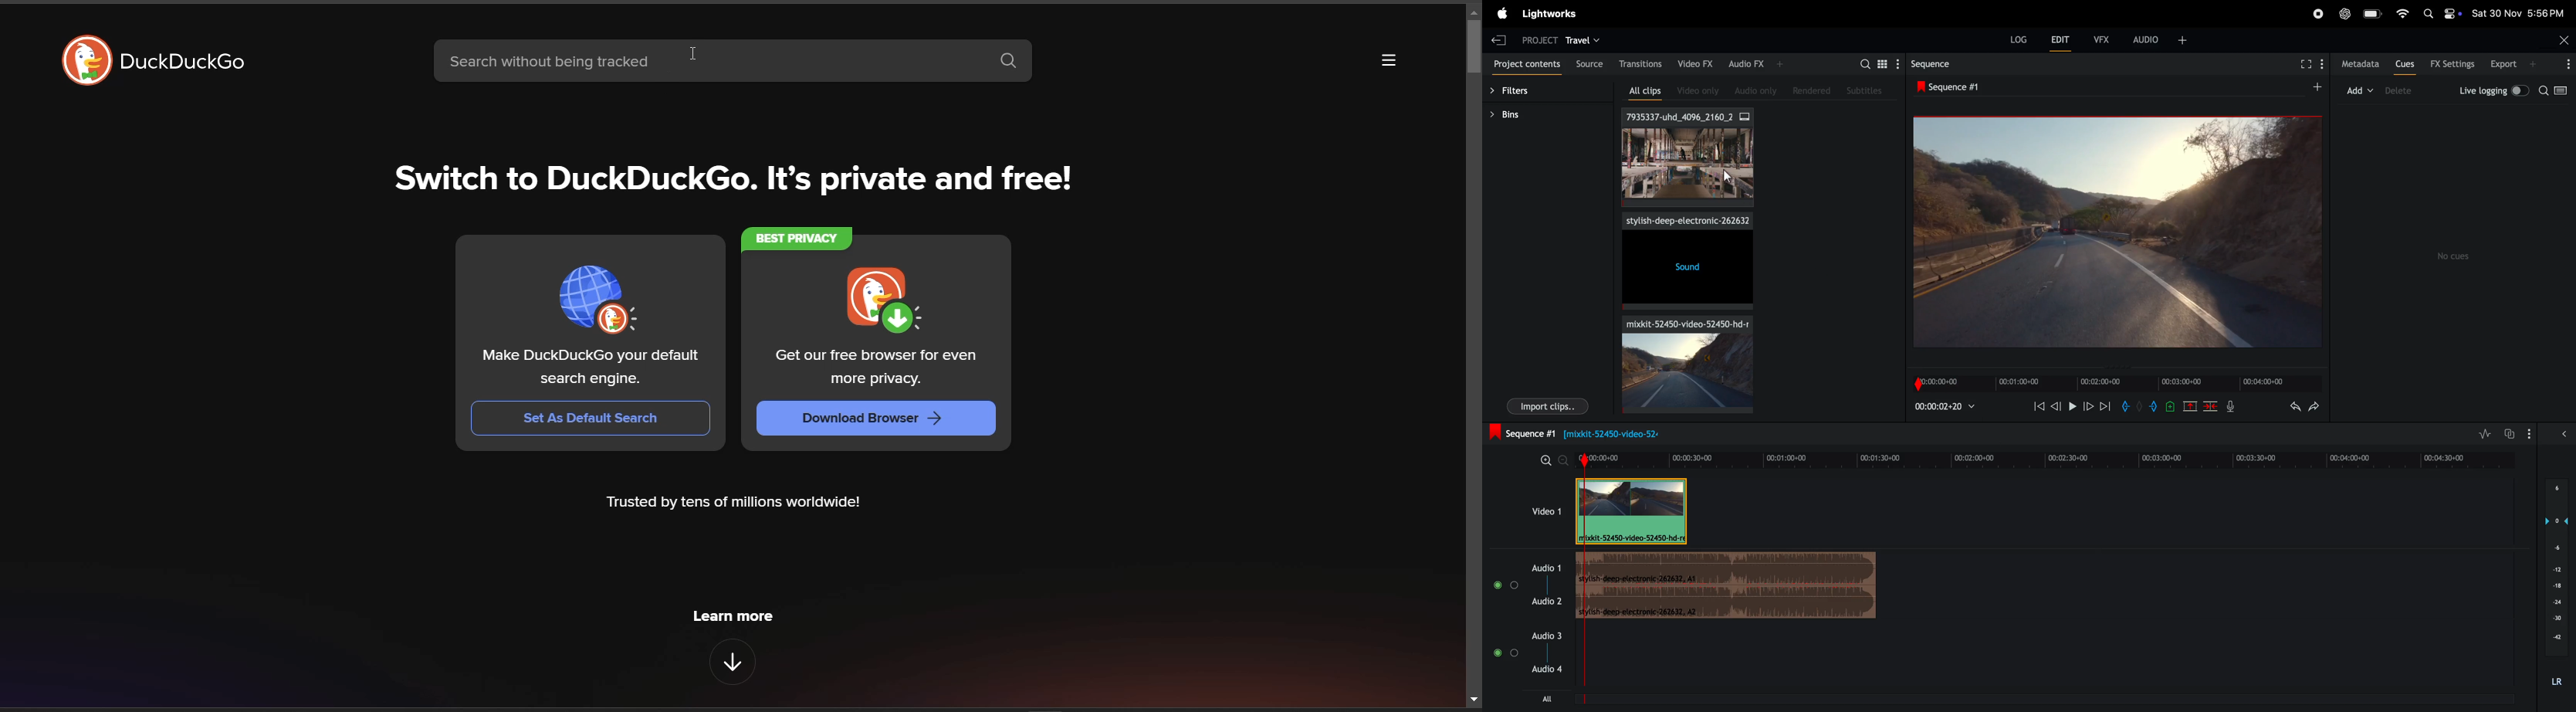  Describe the element at coordinates (1697, 64) in the screenshot. I see `video fx` at that location.